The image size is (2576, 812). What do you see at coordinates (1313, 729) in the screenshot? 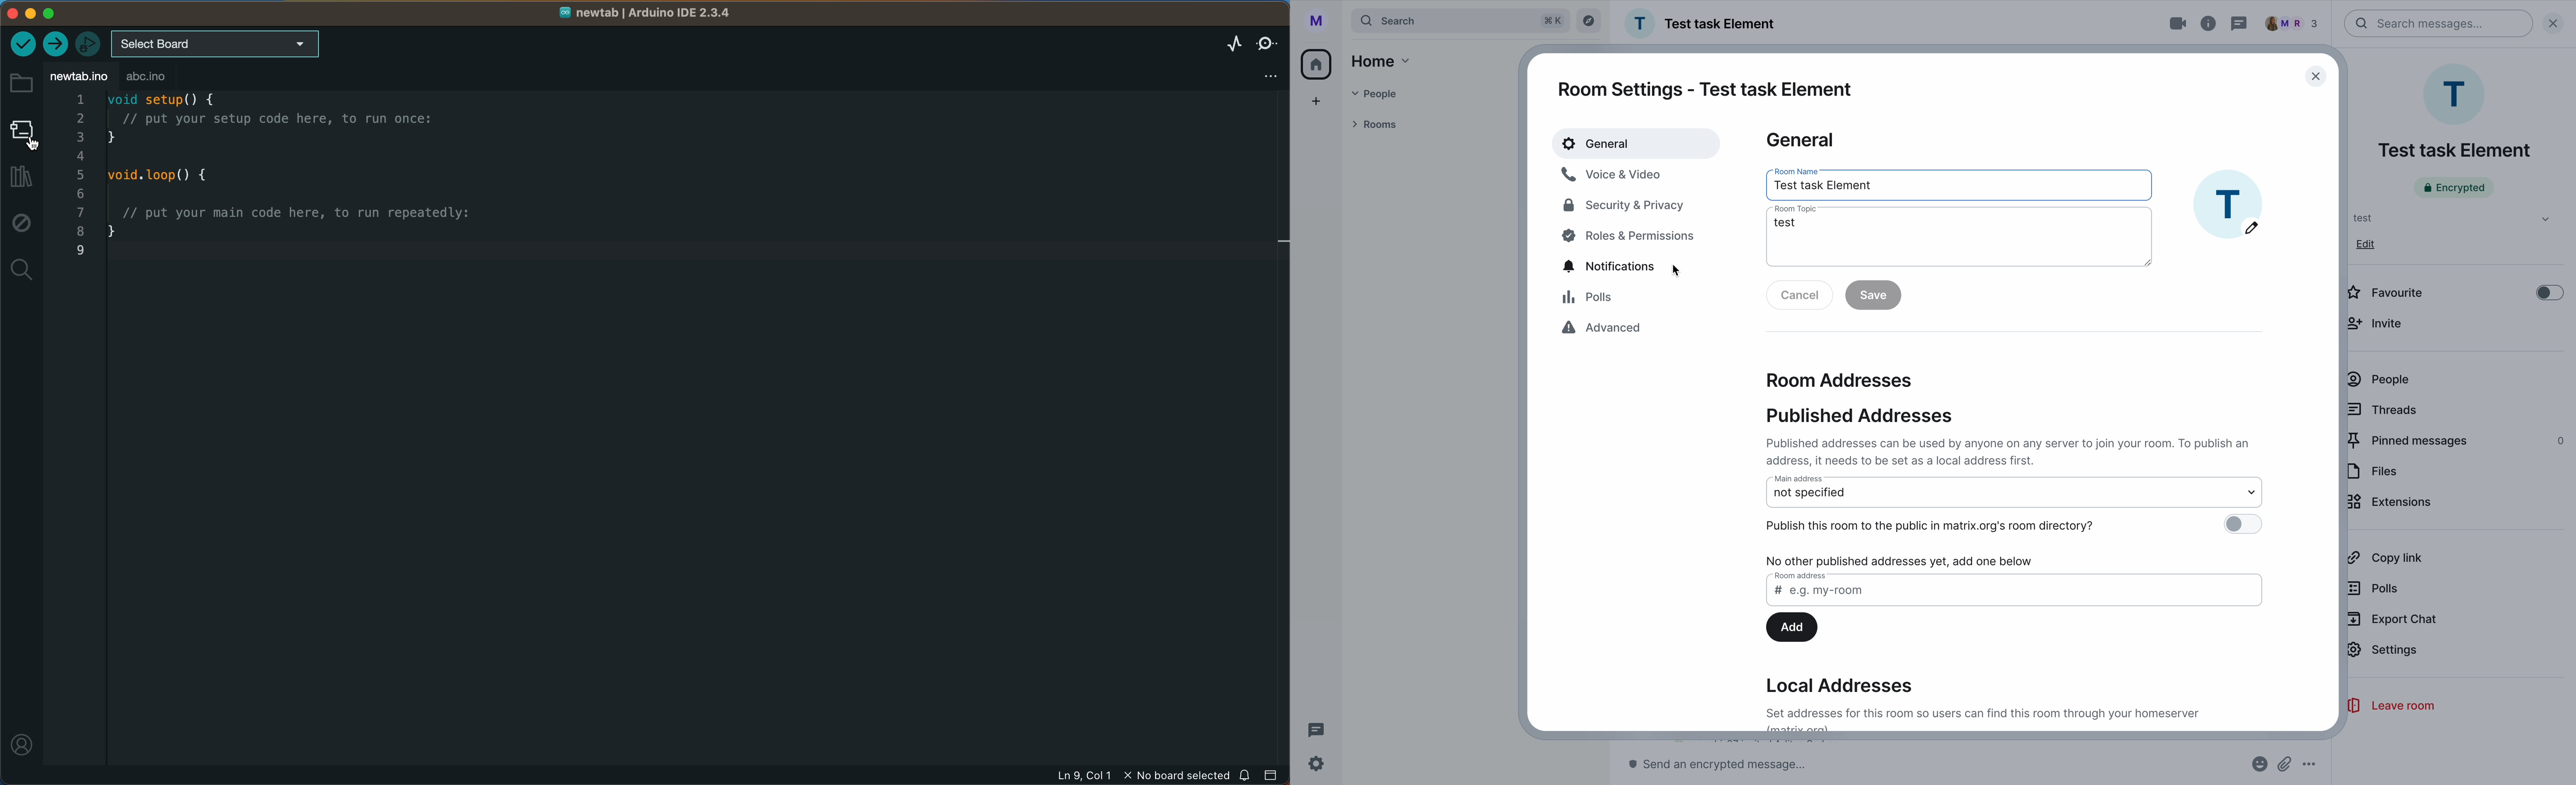
I see `threads` at bounding box center [1313, 729].